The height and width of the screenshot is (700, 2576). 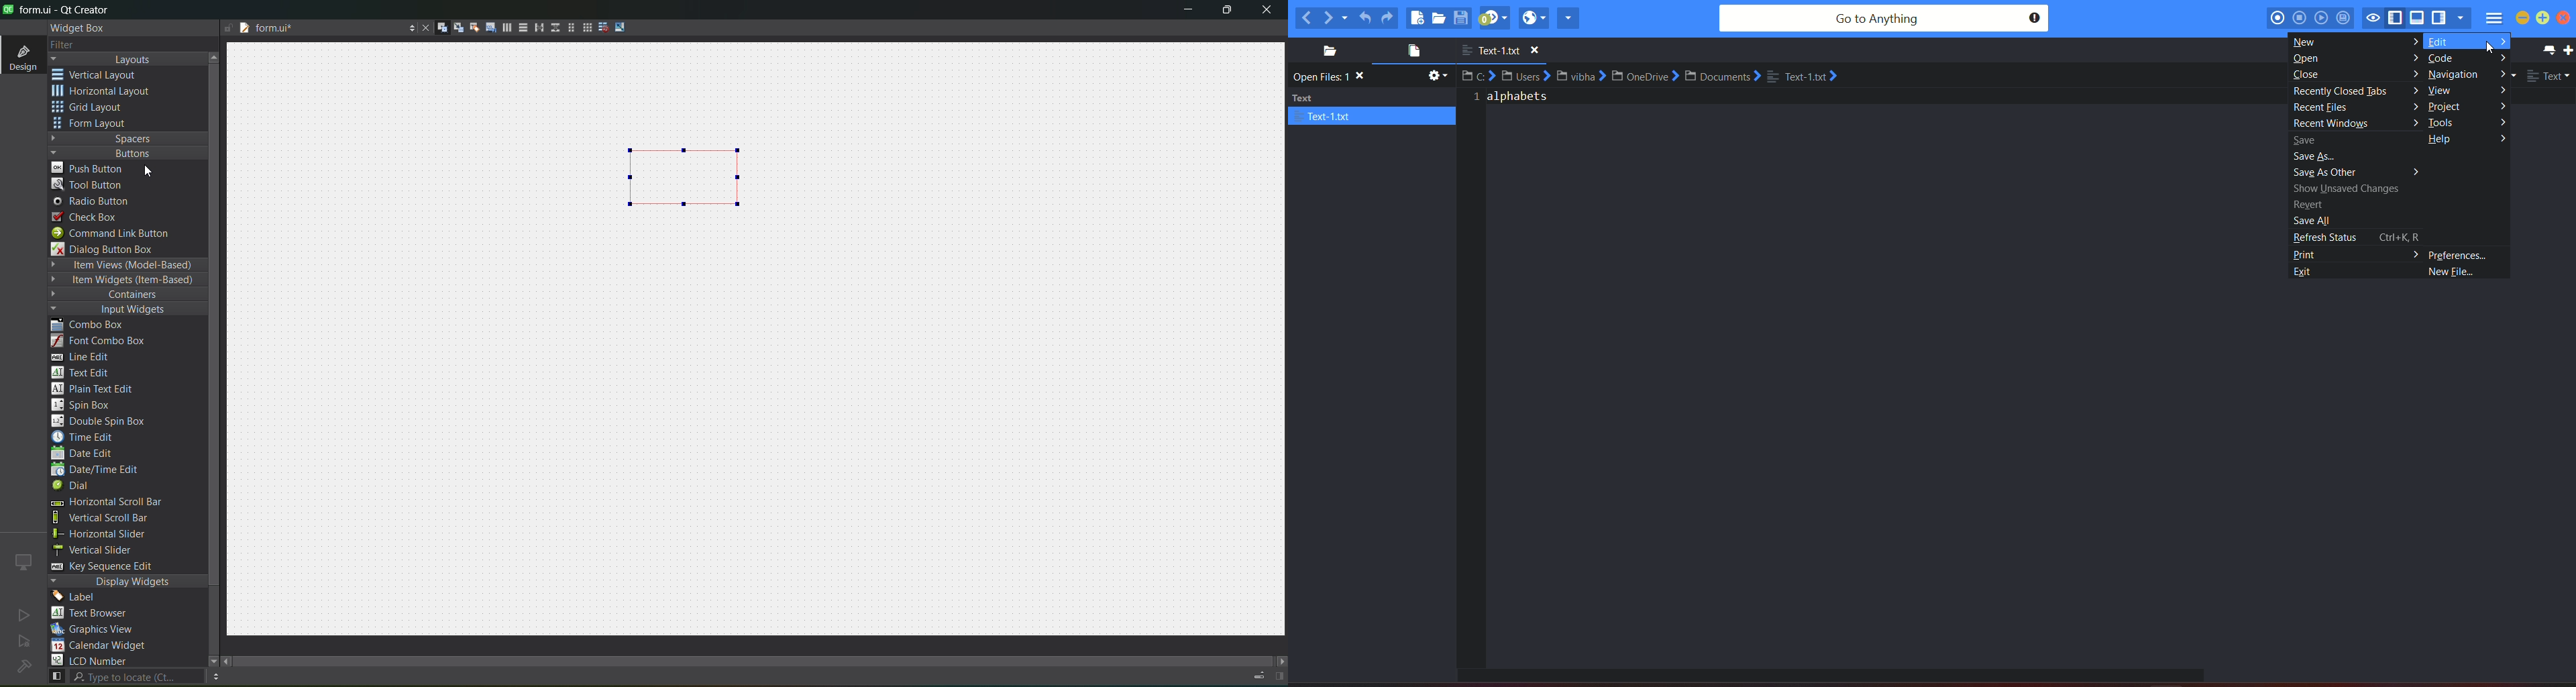 I want to click on form, so click(x=94, y=123).